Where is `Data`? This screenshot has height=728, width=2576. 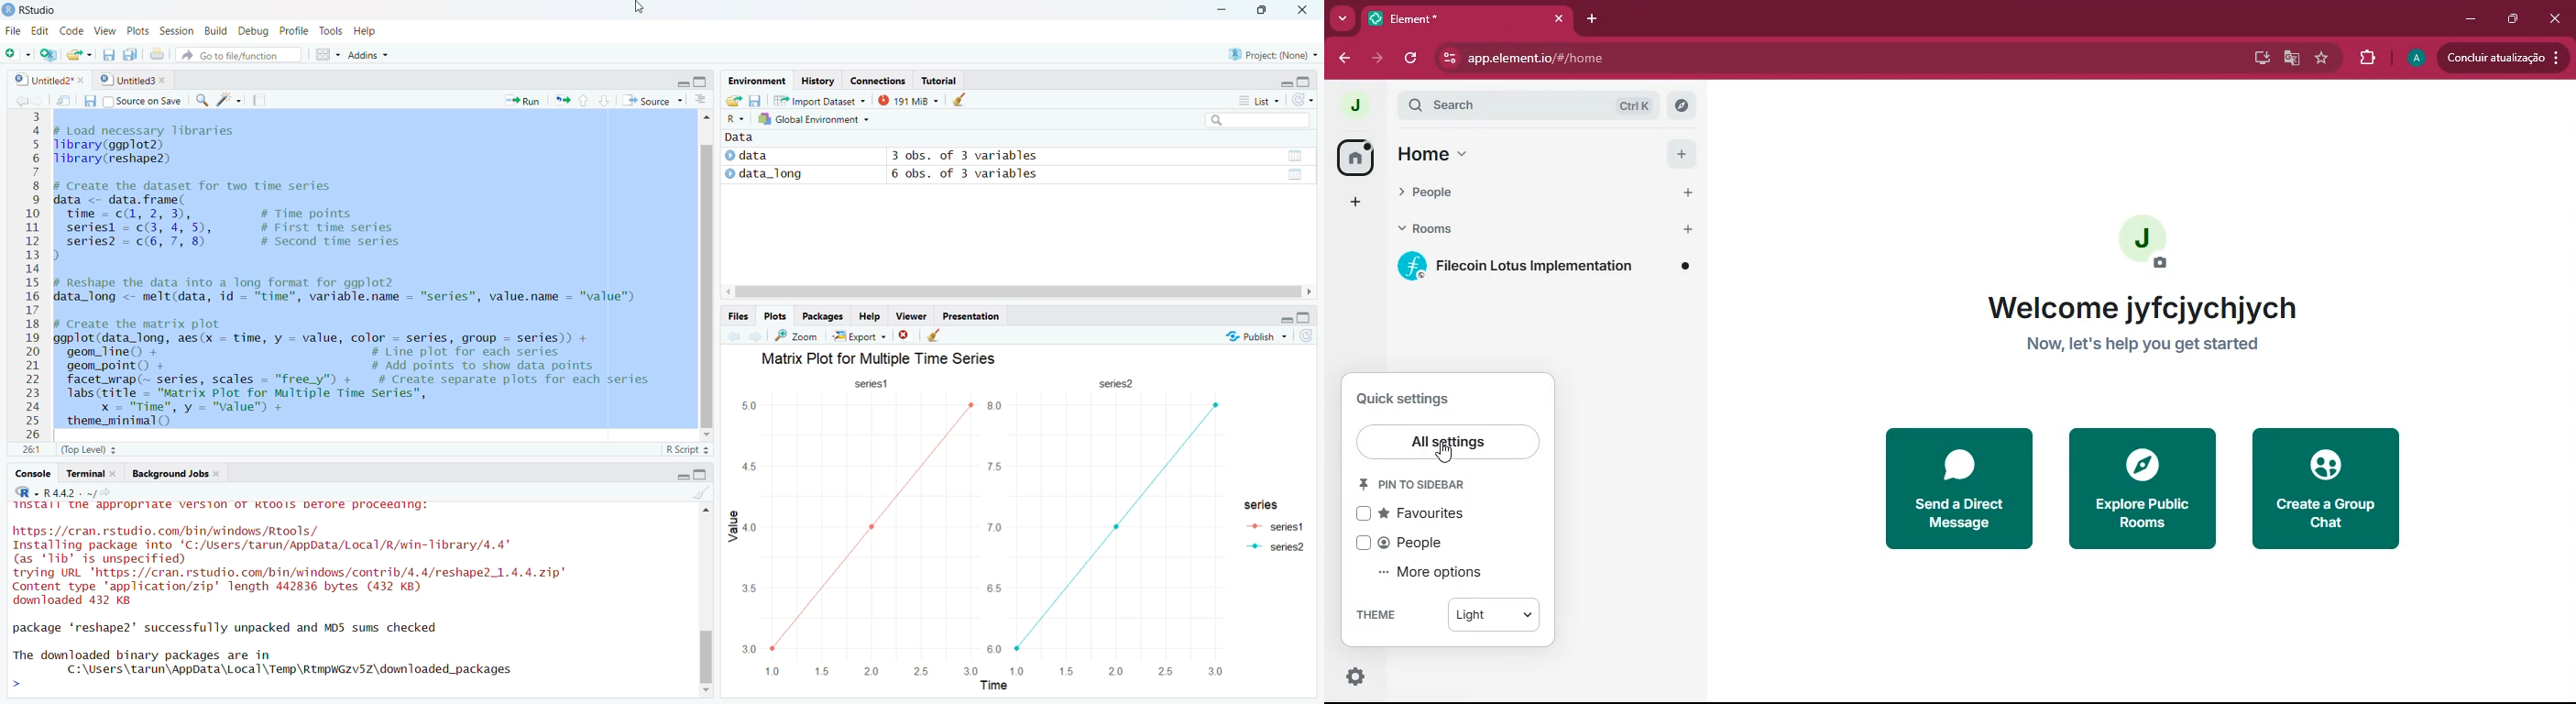
Data is located at coordinates (742, 137).